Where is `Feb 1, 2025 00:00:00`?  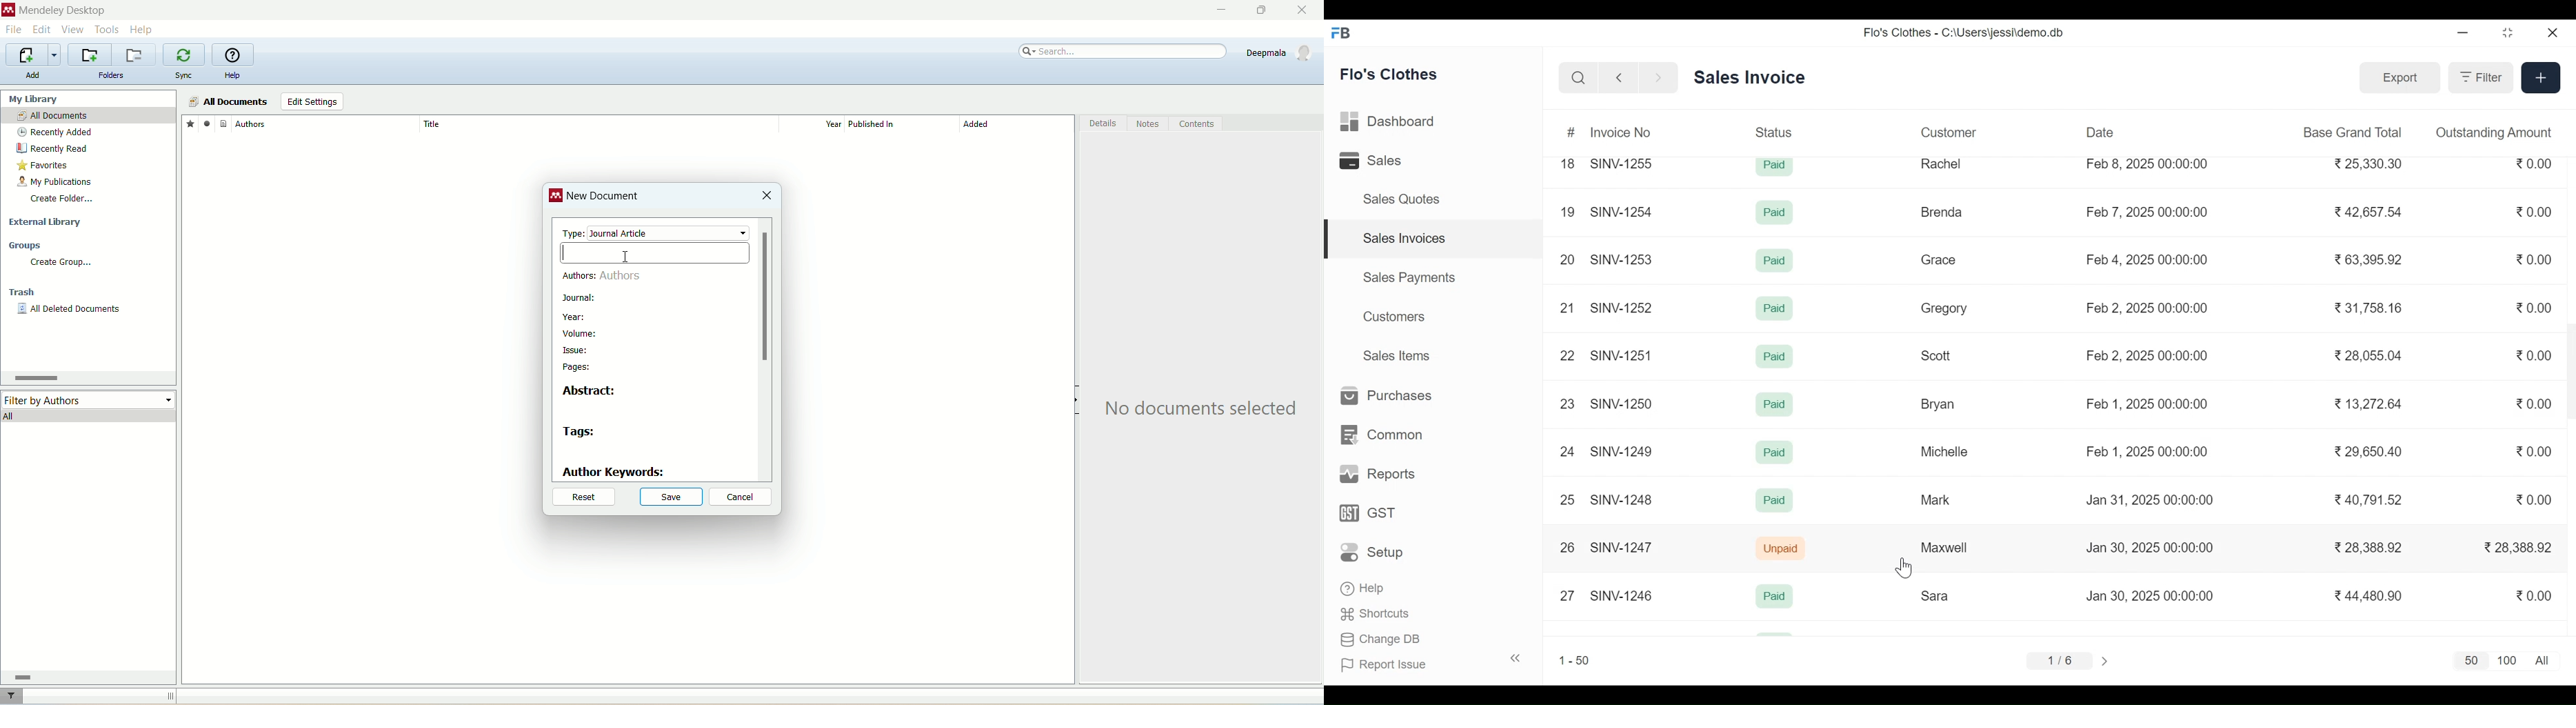
Feb 1, 2025 00:00:00 is located at coordinates (2147, 403).